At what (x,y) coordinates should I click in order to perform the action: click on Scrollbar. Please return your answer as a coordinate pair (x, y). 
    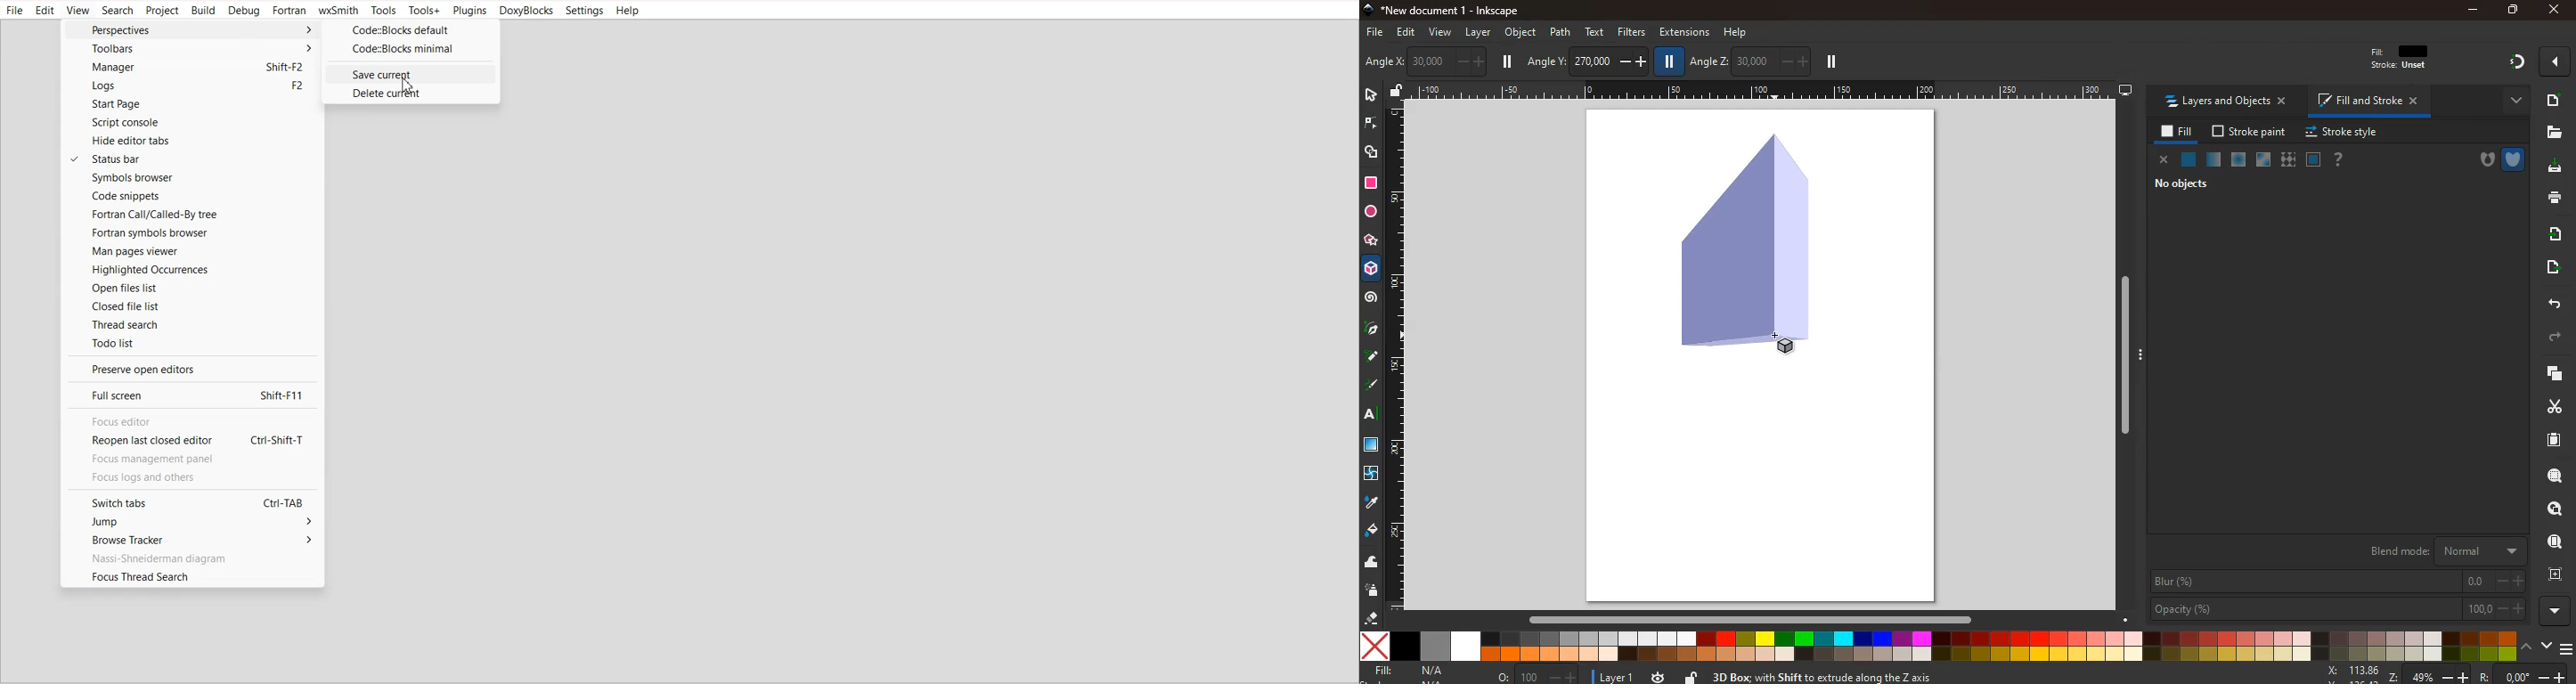
    Looking at the image, I should click on (2124, 352).